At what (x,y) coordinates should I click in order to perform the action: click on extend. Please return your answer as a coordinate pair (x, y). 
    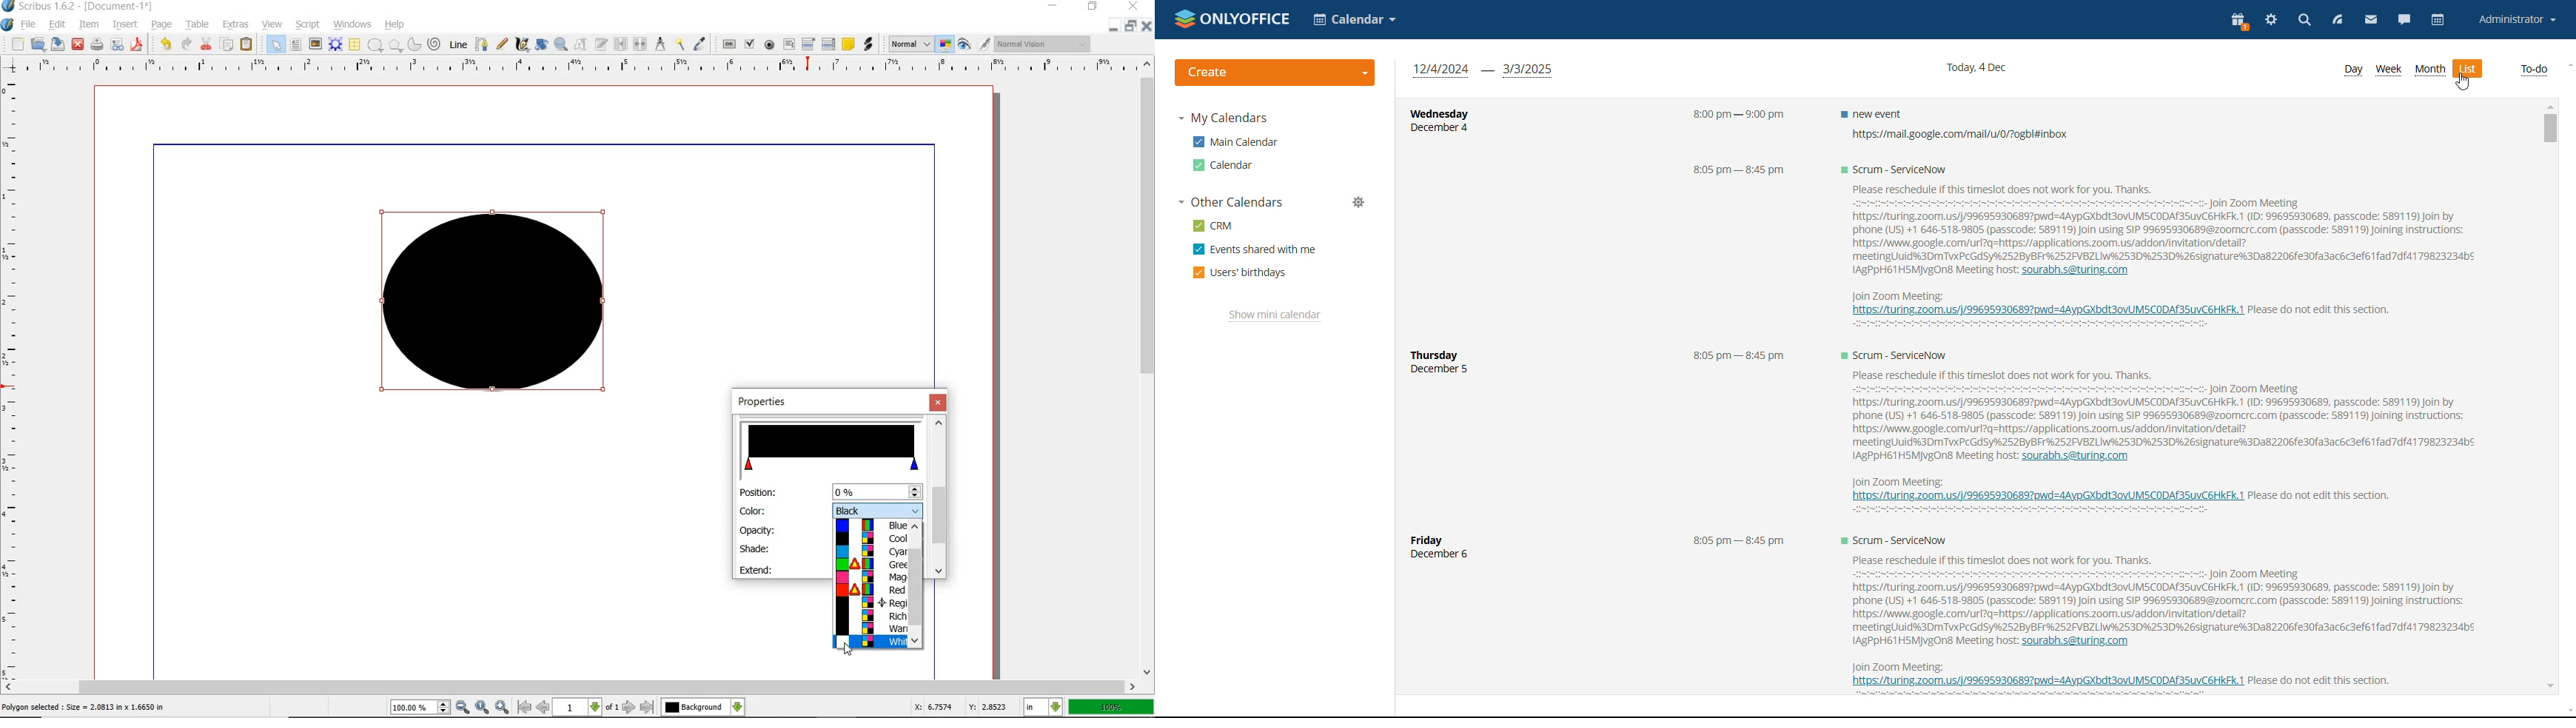
    Looking at the image, I should click on (758, 569).